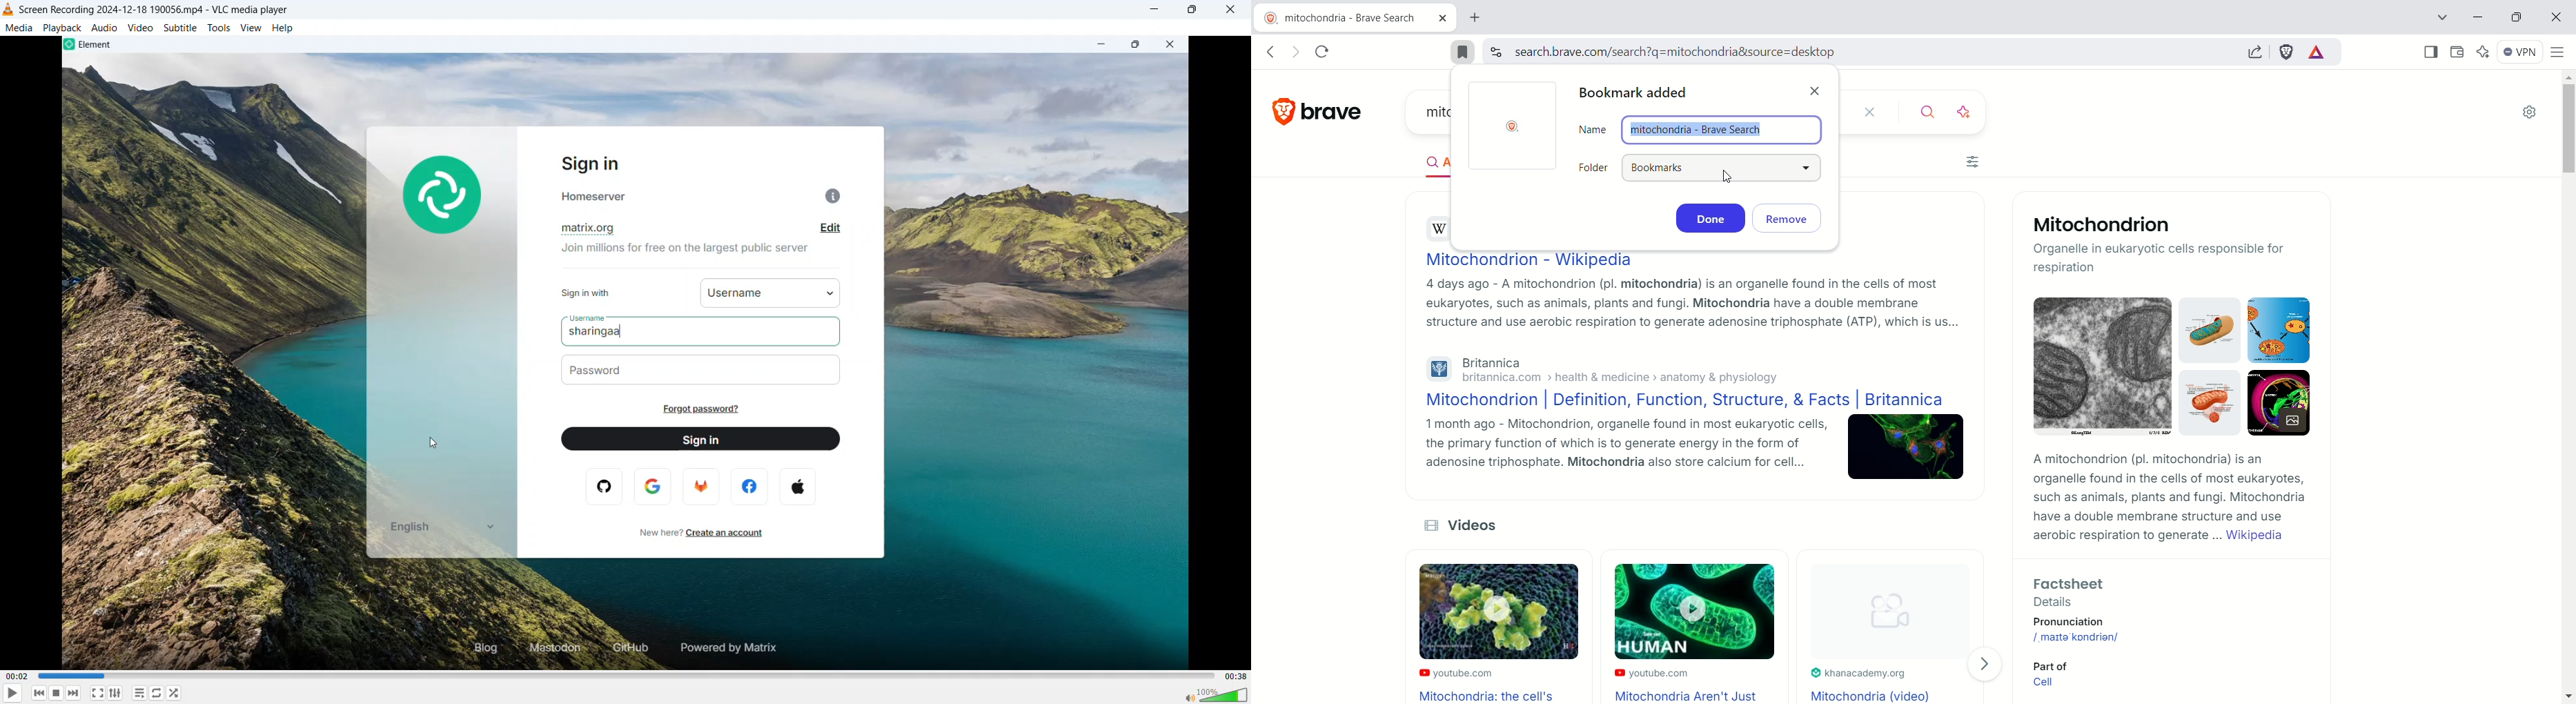  What do you see at coordinates (631, 676) in the screenshot?
I see `Time bar ` at bounding box center [631, 676].